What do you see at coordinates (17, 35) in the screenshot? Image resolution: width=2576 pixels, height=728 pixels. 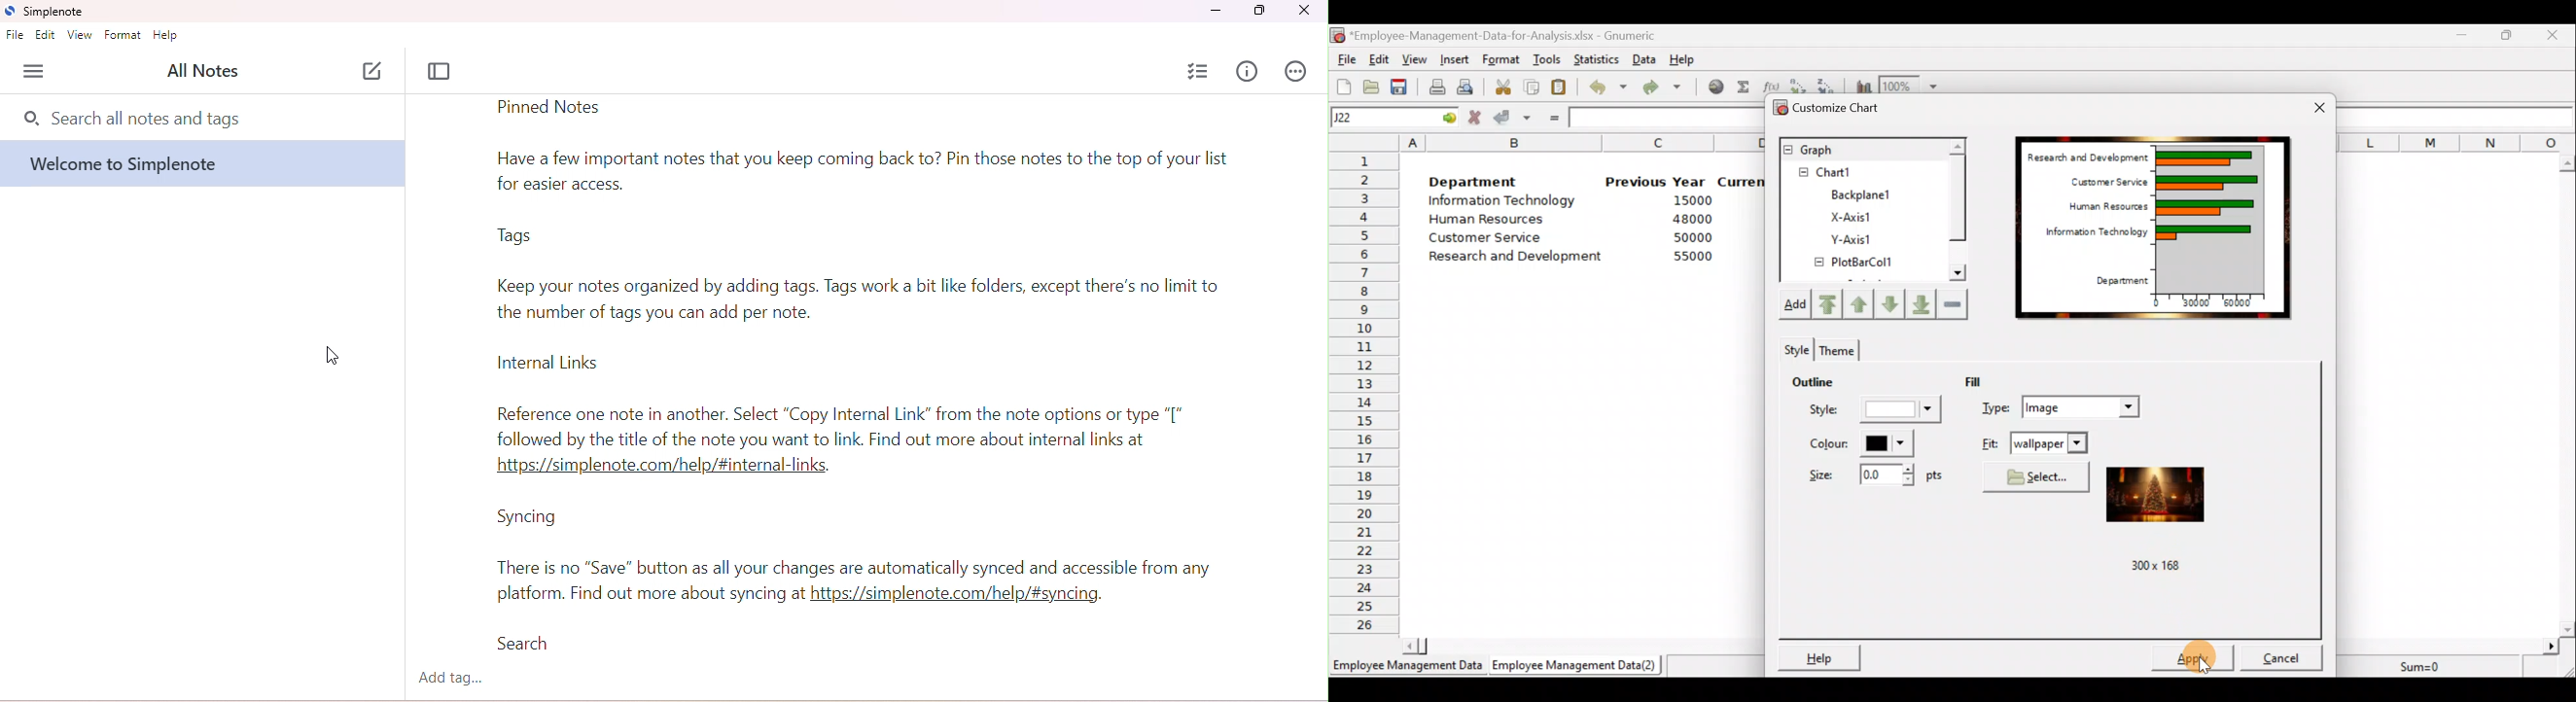 I see `file` at bounding box center [17, 35].